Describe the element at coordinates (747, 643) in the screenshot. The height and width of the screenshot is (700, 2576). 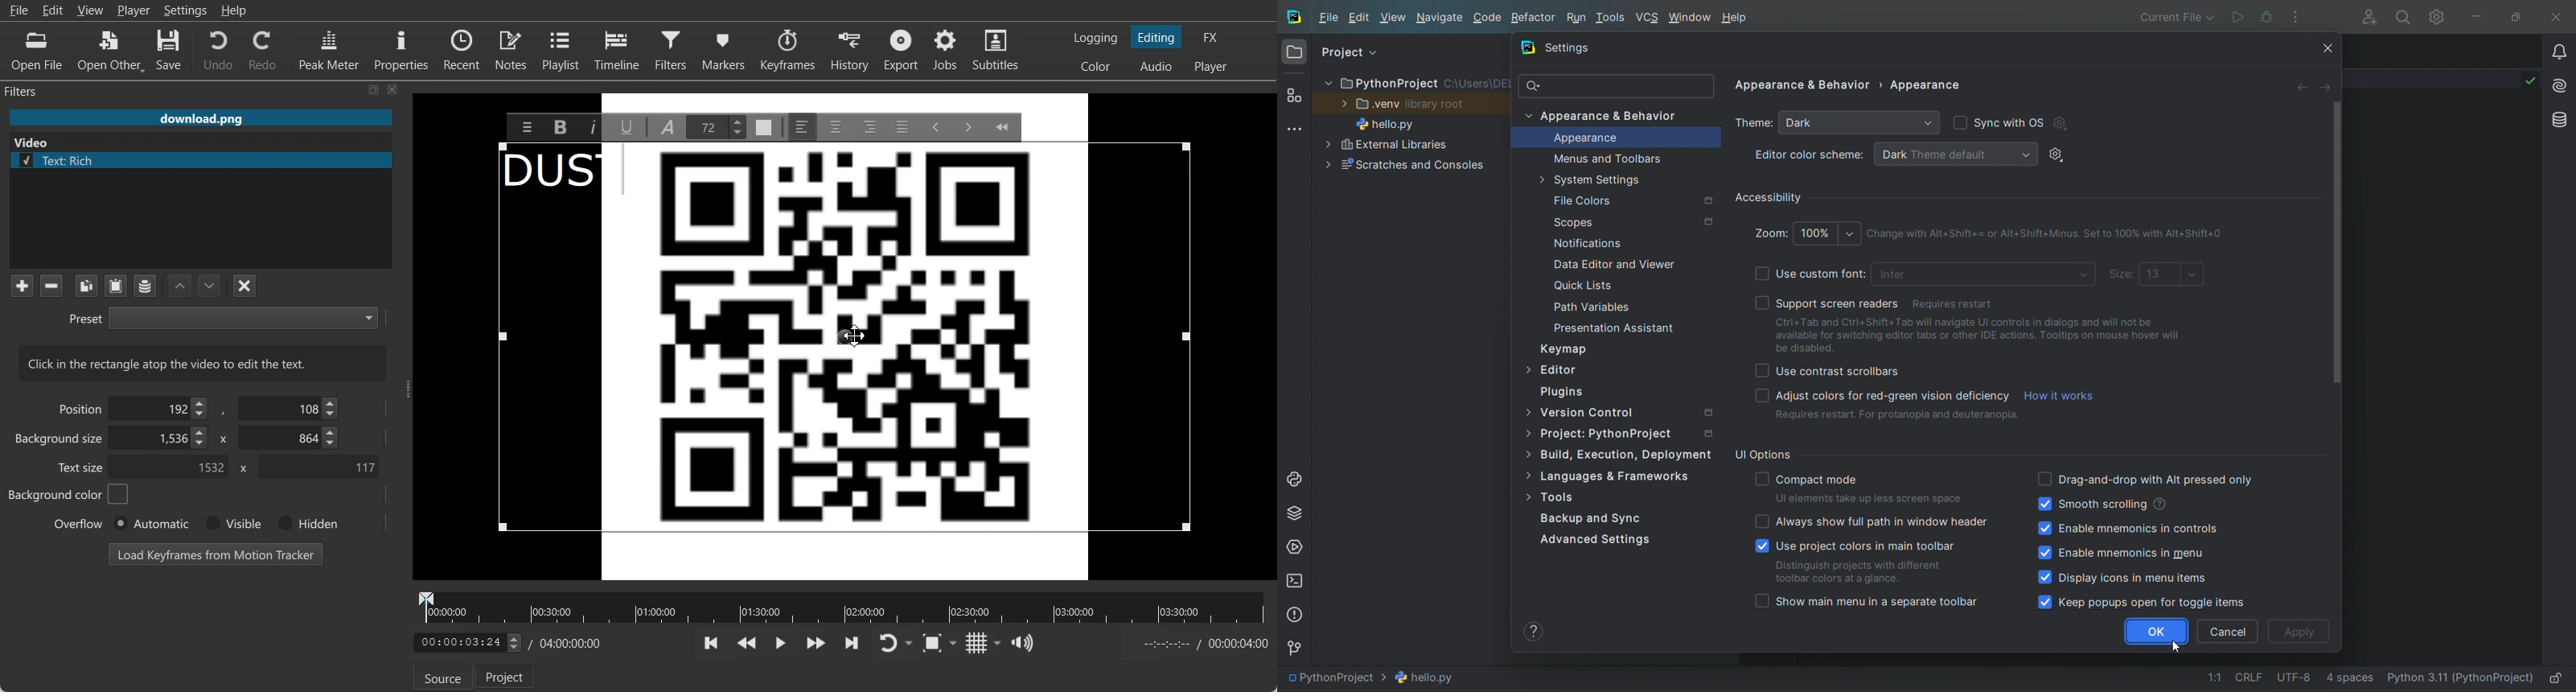
I see `Play Quickly backward` at that location.